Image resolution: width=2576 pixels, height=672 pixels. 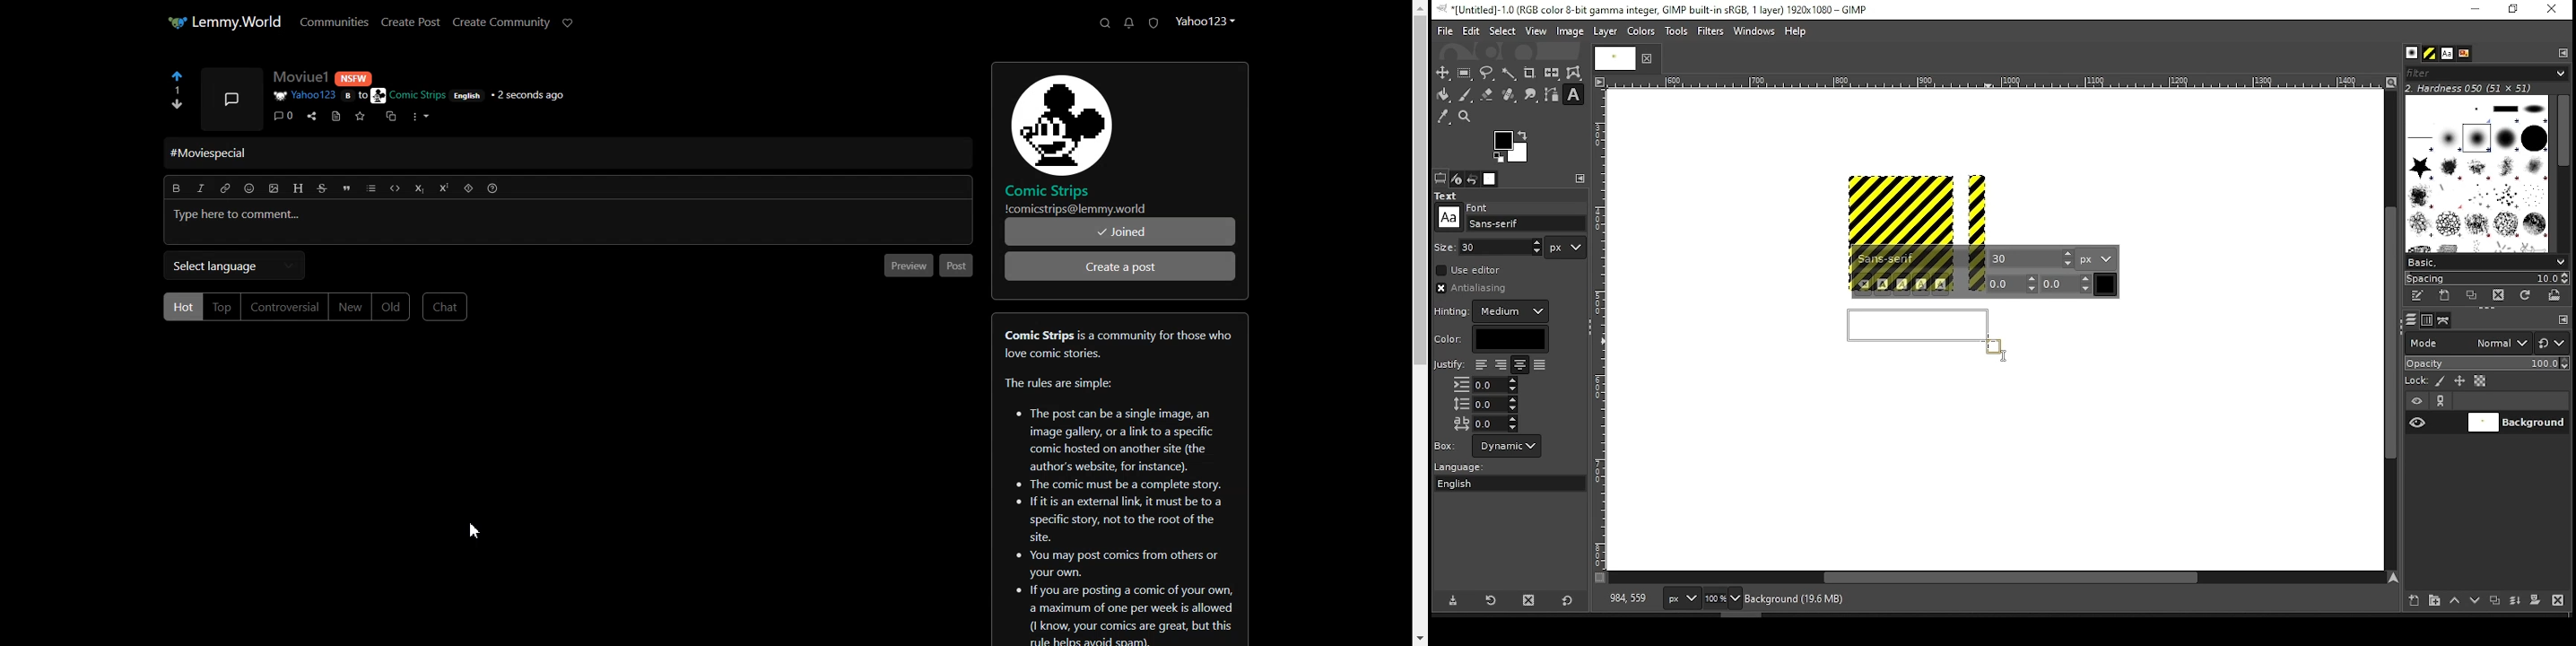 I want to click on free selection tool, so click(x=1489, y=74).